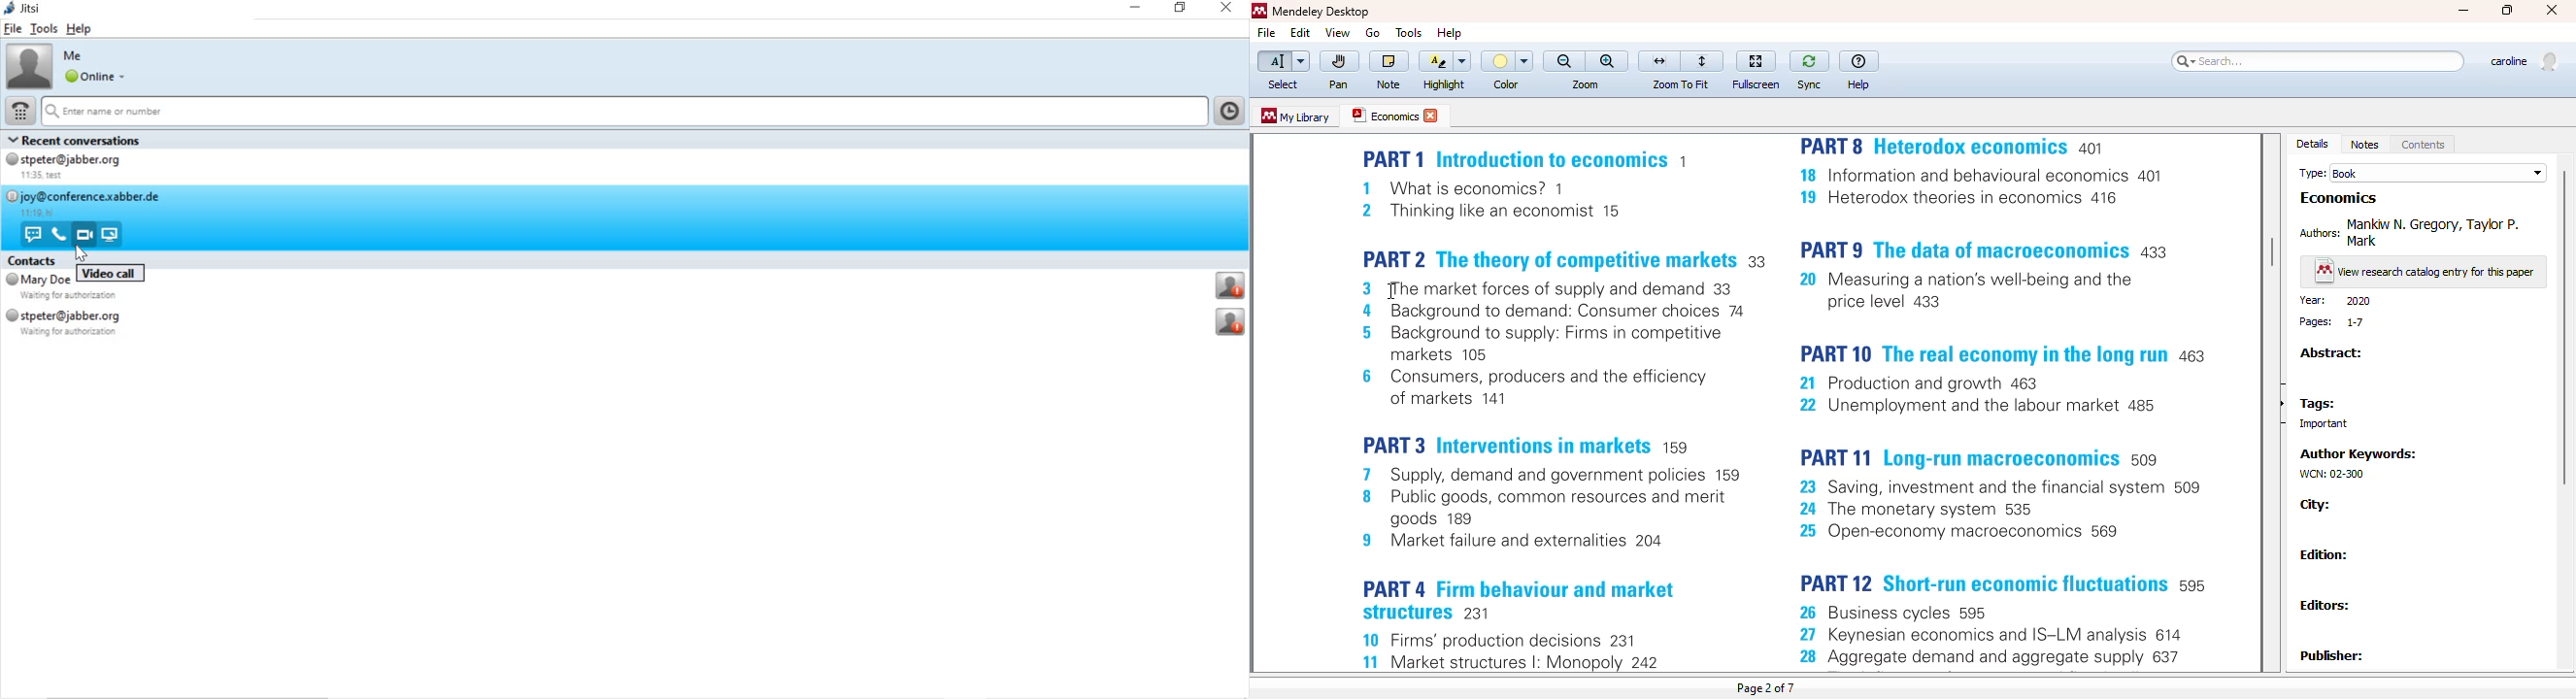  What do you see at coordinates (1586, 84) in the screenshot?
I see `zoom` at bounding box center [1586, 84].